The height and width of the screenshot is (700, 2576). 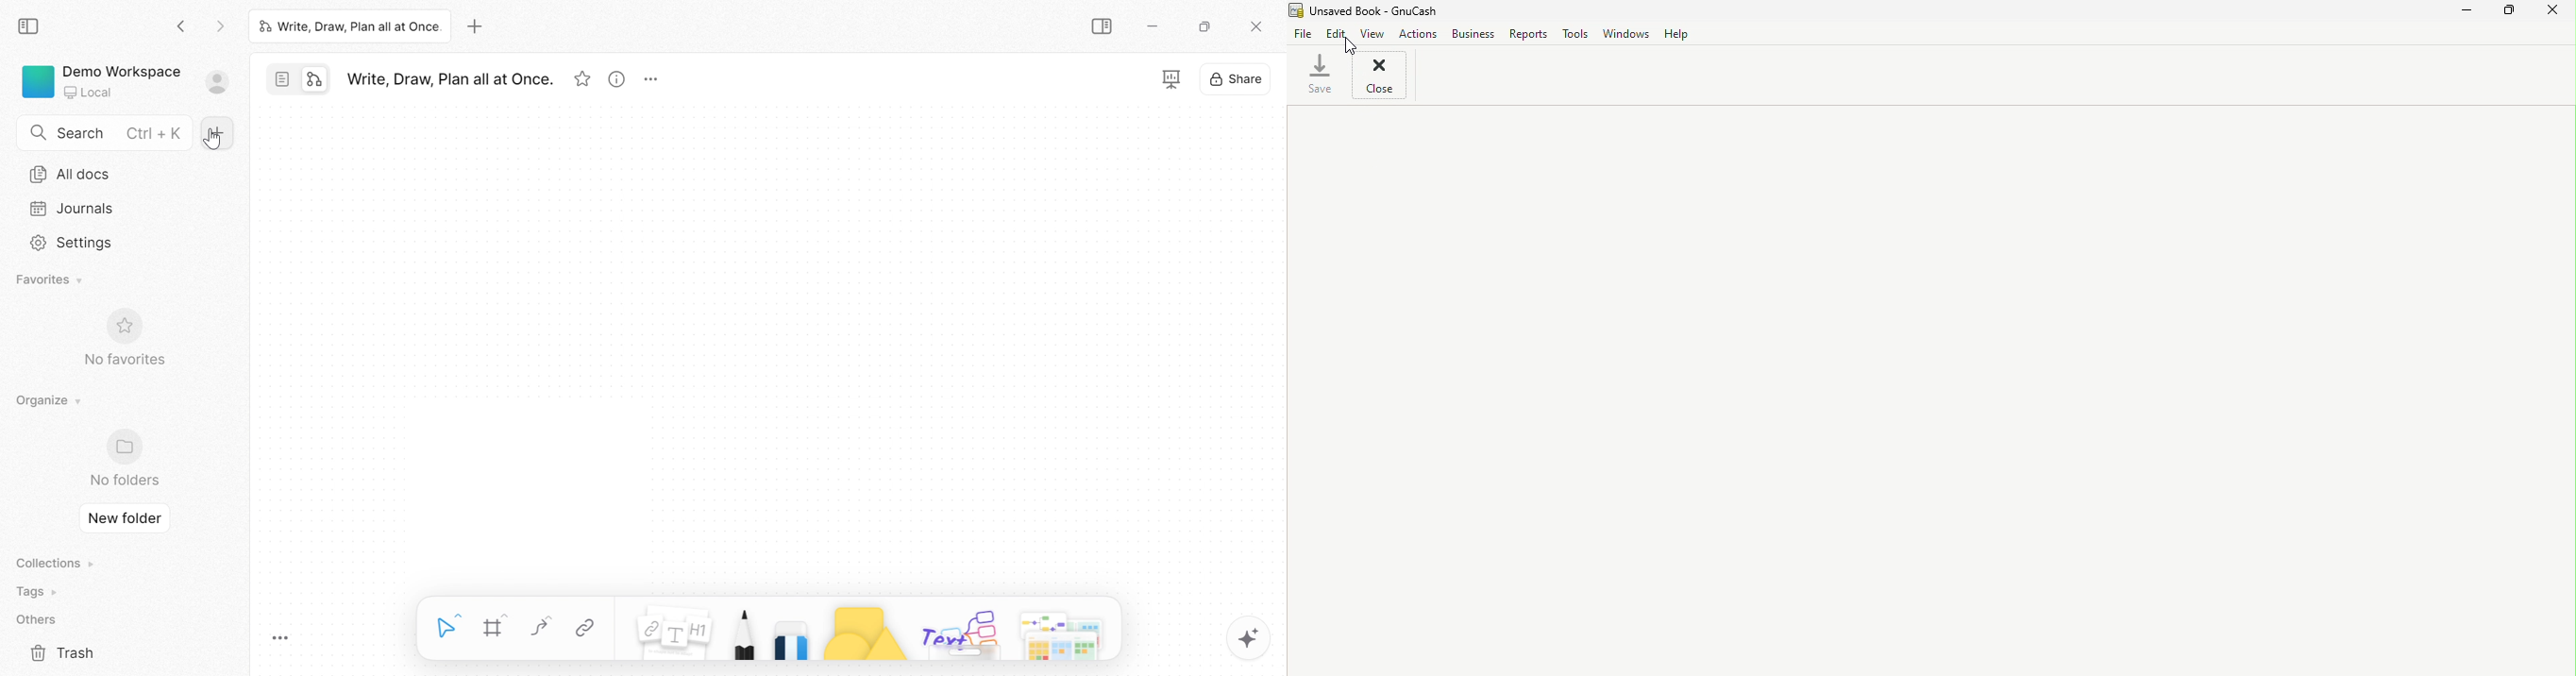 What do you see at coordinates (217, 82) in the screenshot?
I see `Sign in` at bounding box center [217, 82].